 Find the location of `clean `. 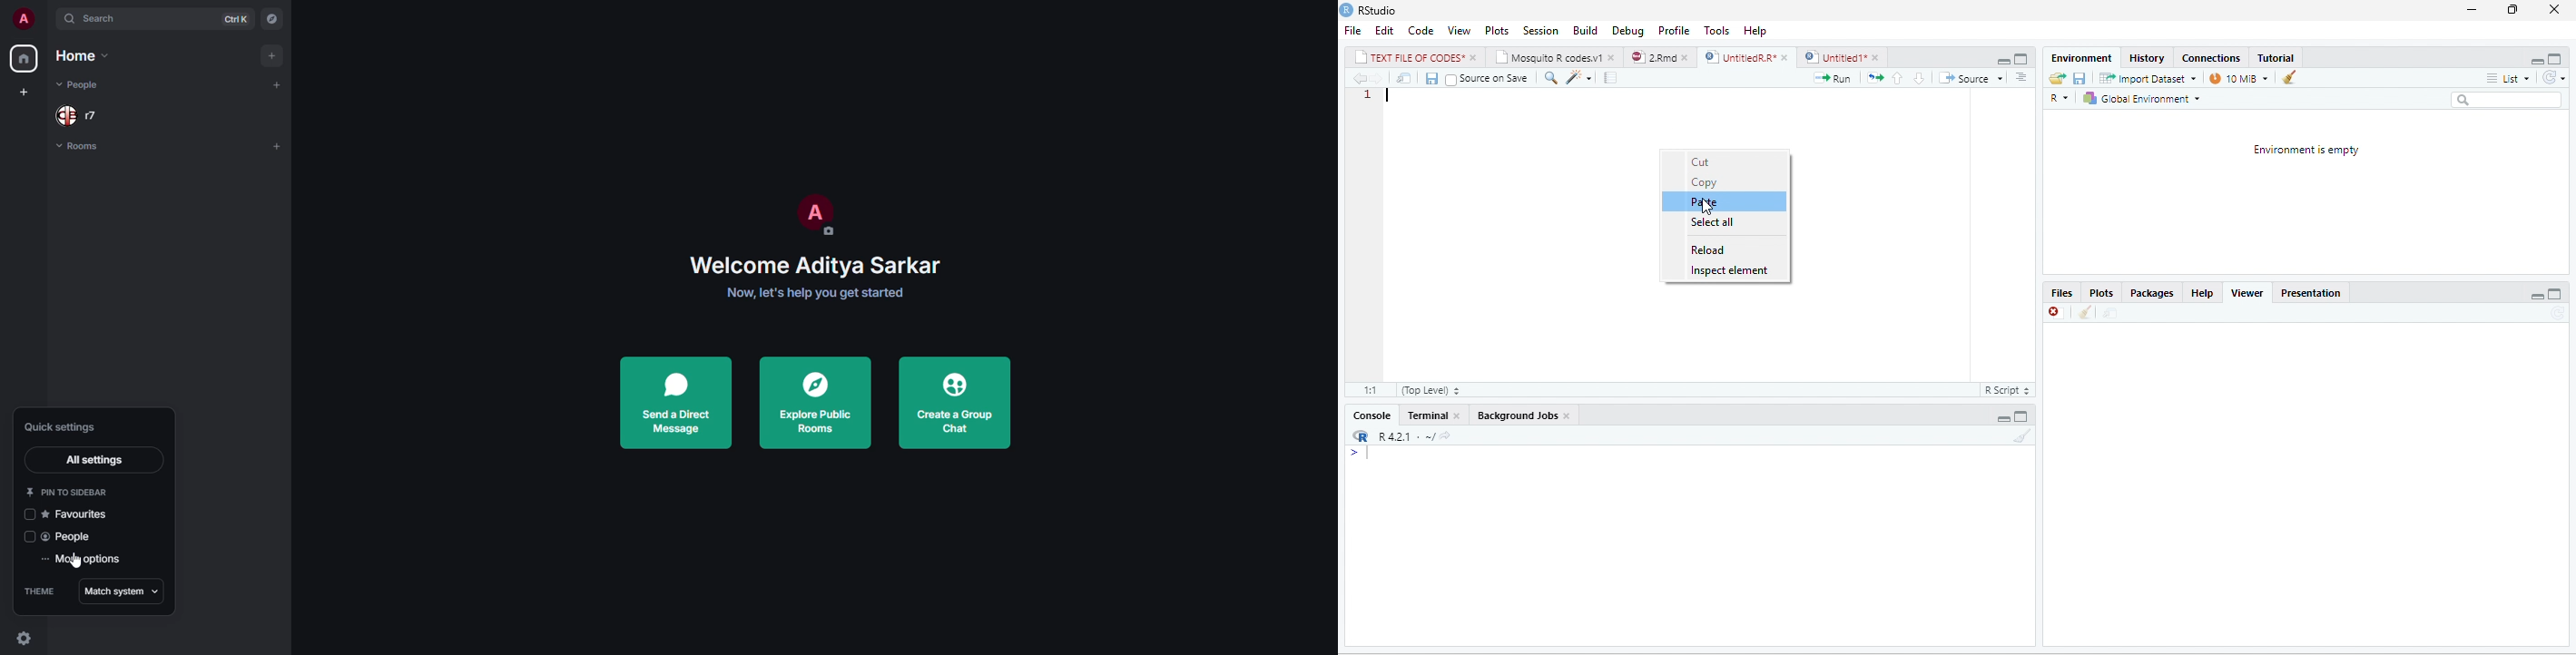

clean  is located at coordinates (2085, 314).